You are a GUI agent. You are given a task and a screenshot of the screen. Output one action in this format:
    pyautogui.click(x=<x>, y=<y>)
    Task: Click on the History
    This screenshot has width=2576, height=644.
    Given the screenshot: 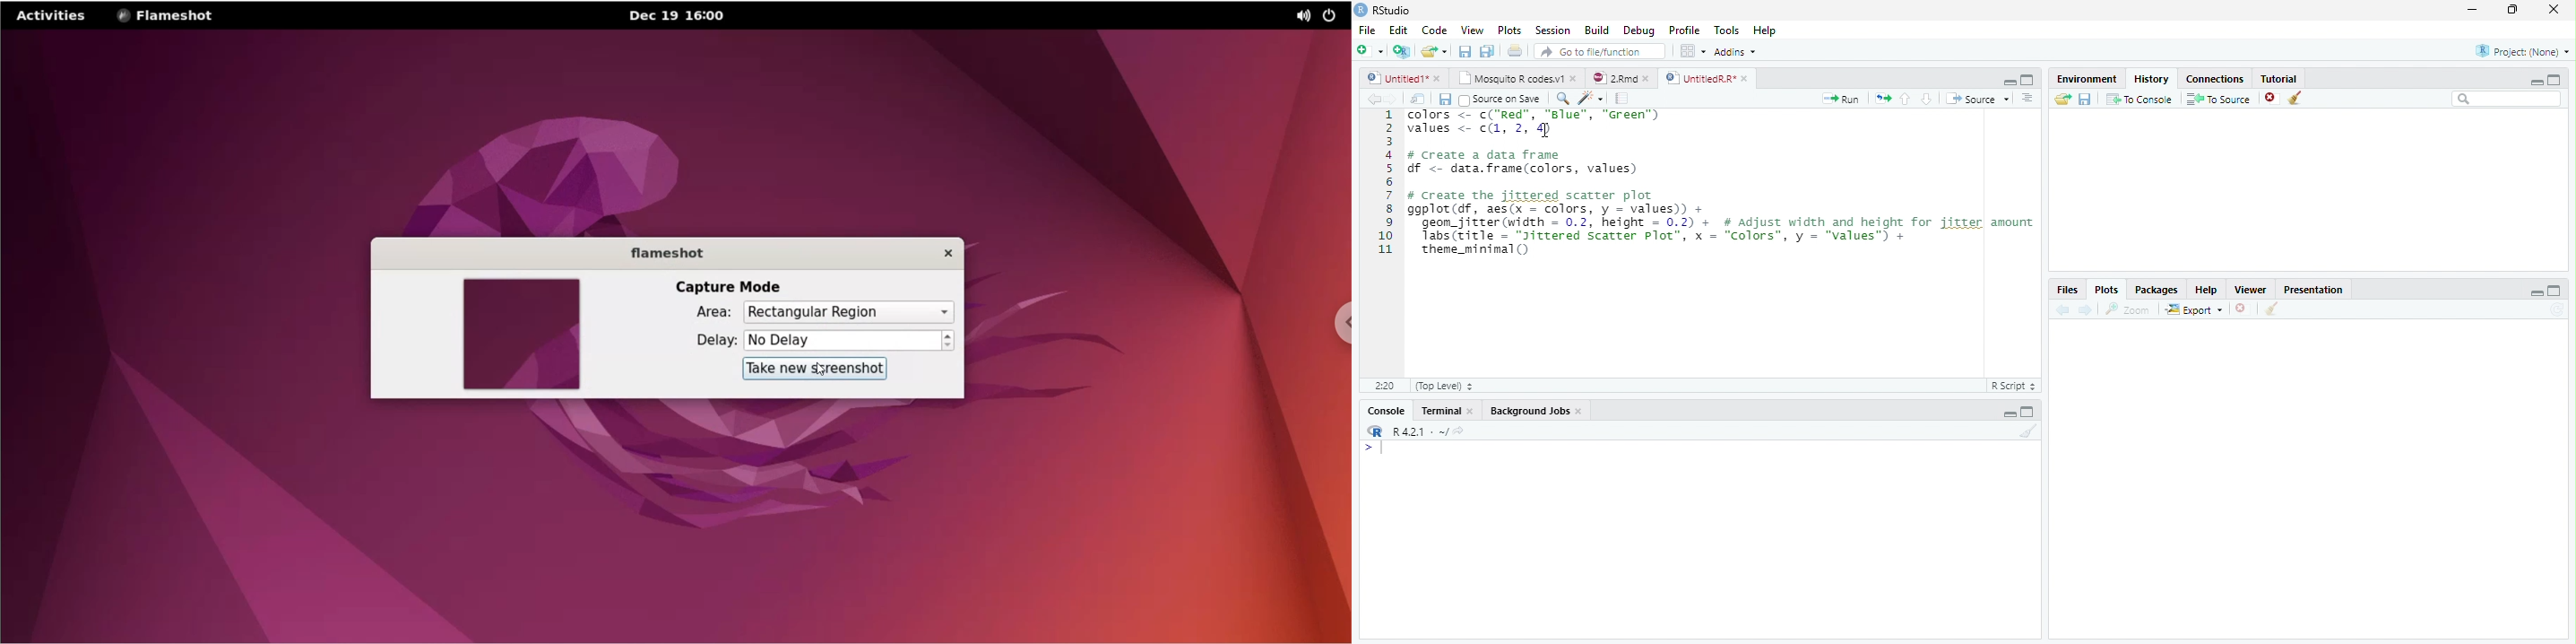 What is the action you would take?
    pyautogui.click(x=2152, y=79)
    